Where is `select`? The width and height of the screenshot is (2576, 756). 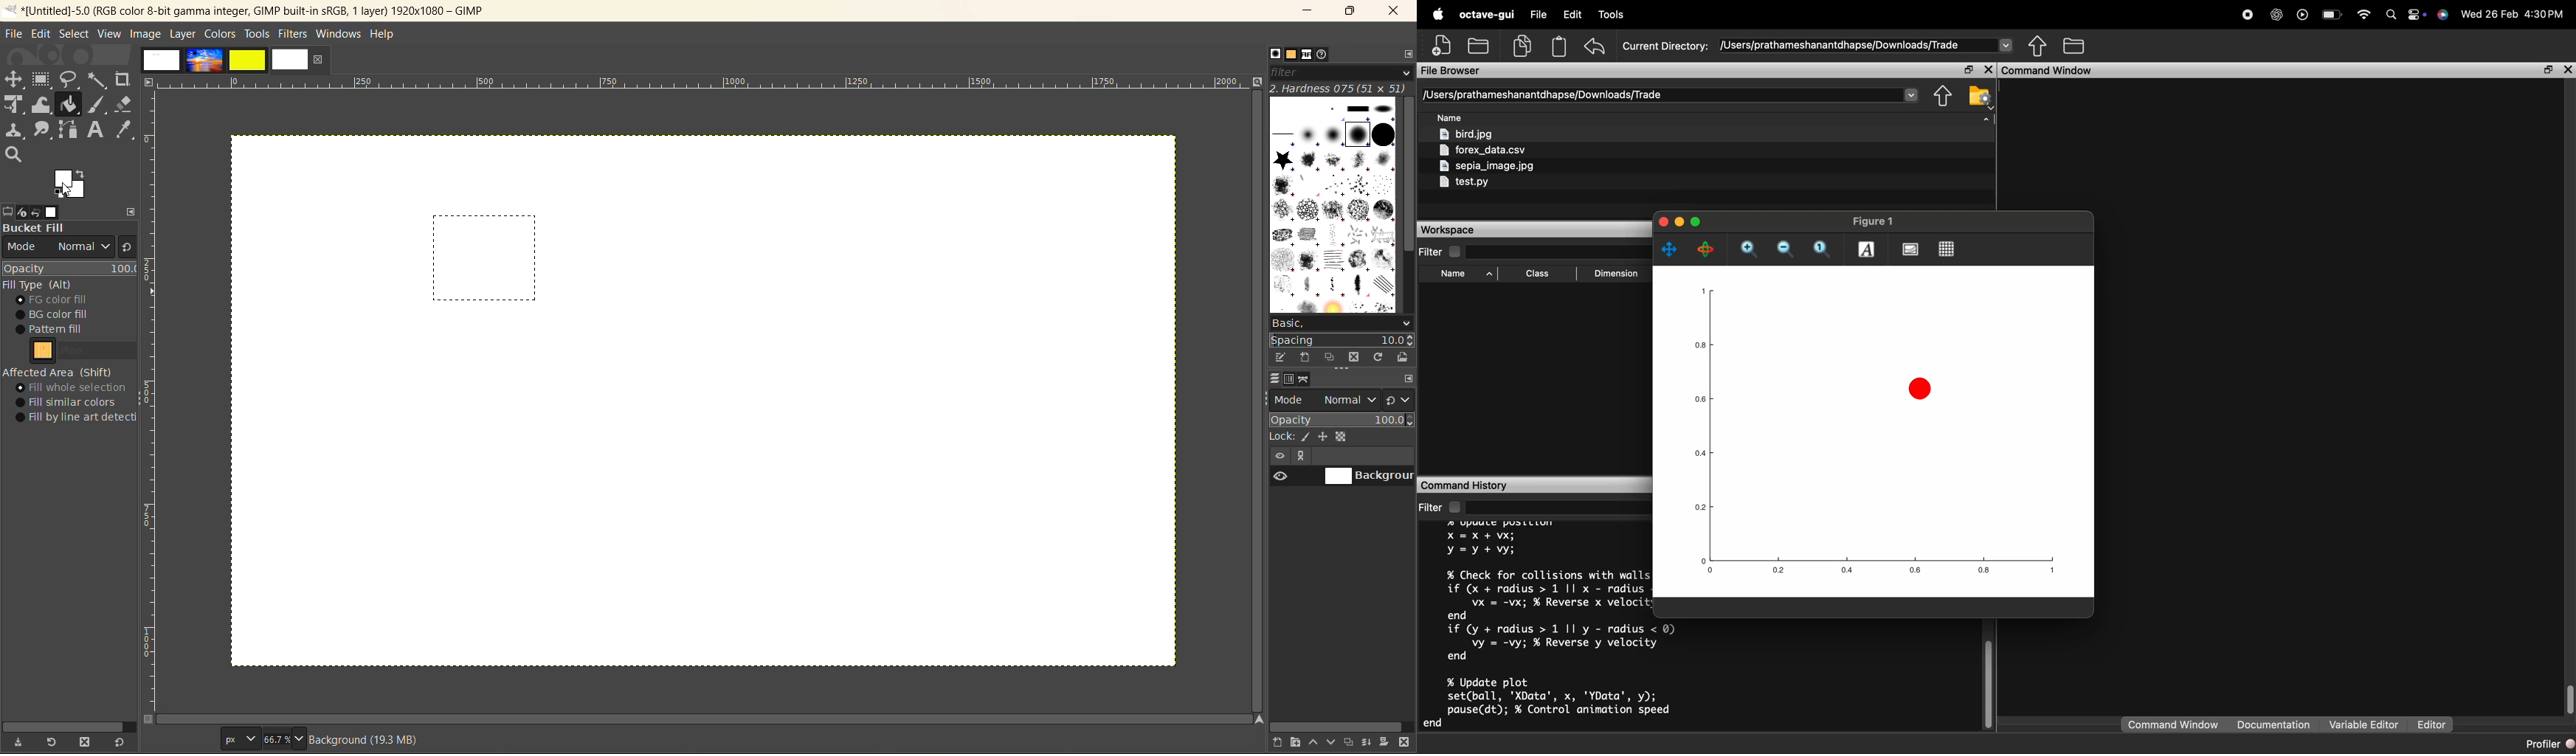 select is located at coordinates (77, 35).